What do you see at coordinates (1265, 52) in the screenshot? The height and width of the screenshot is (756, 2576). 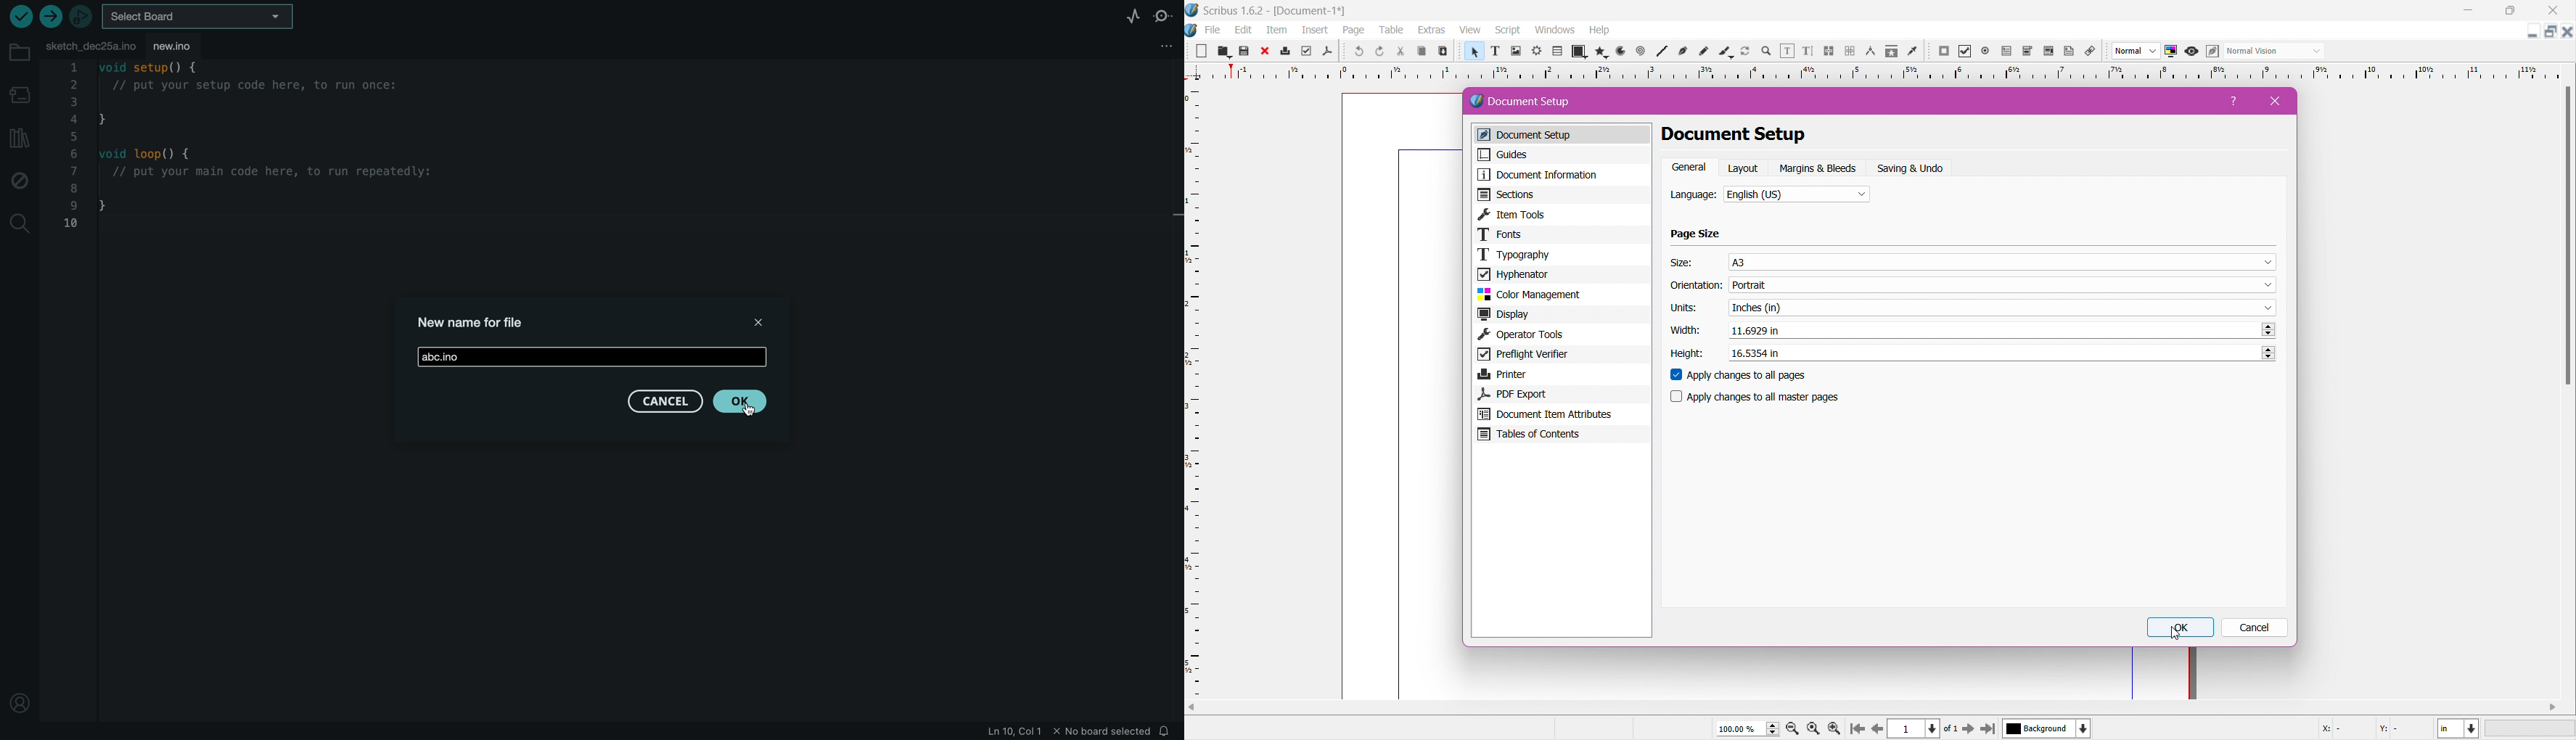 I see `close` at bounding box center [1265, 52].